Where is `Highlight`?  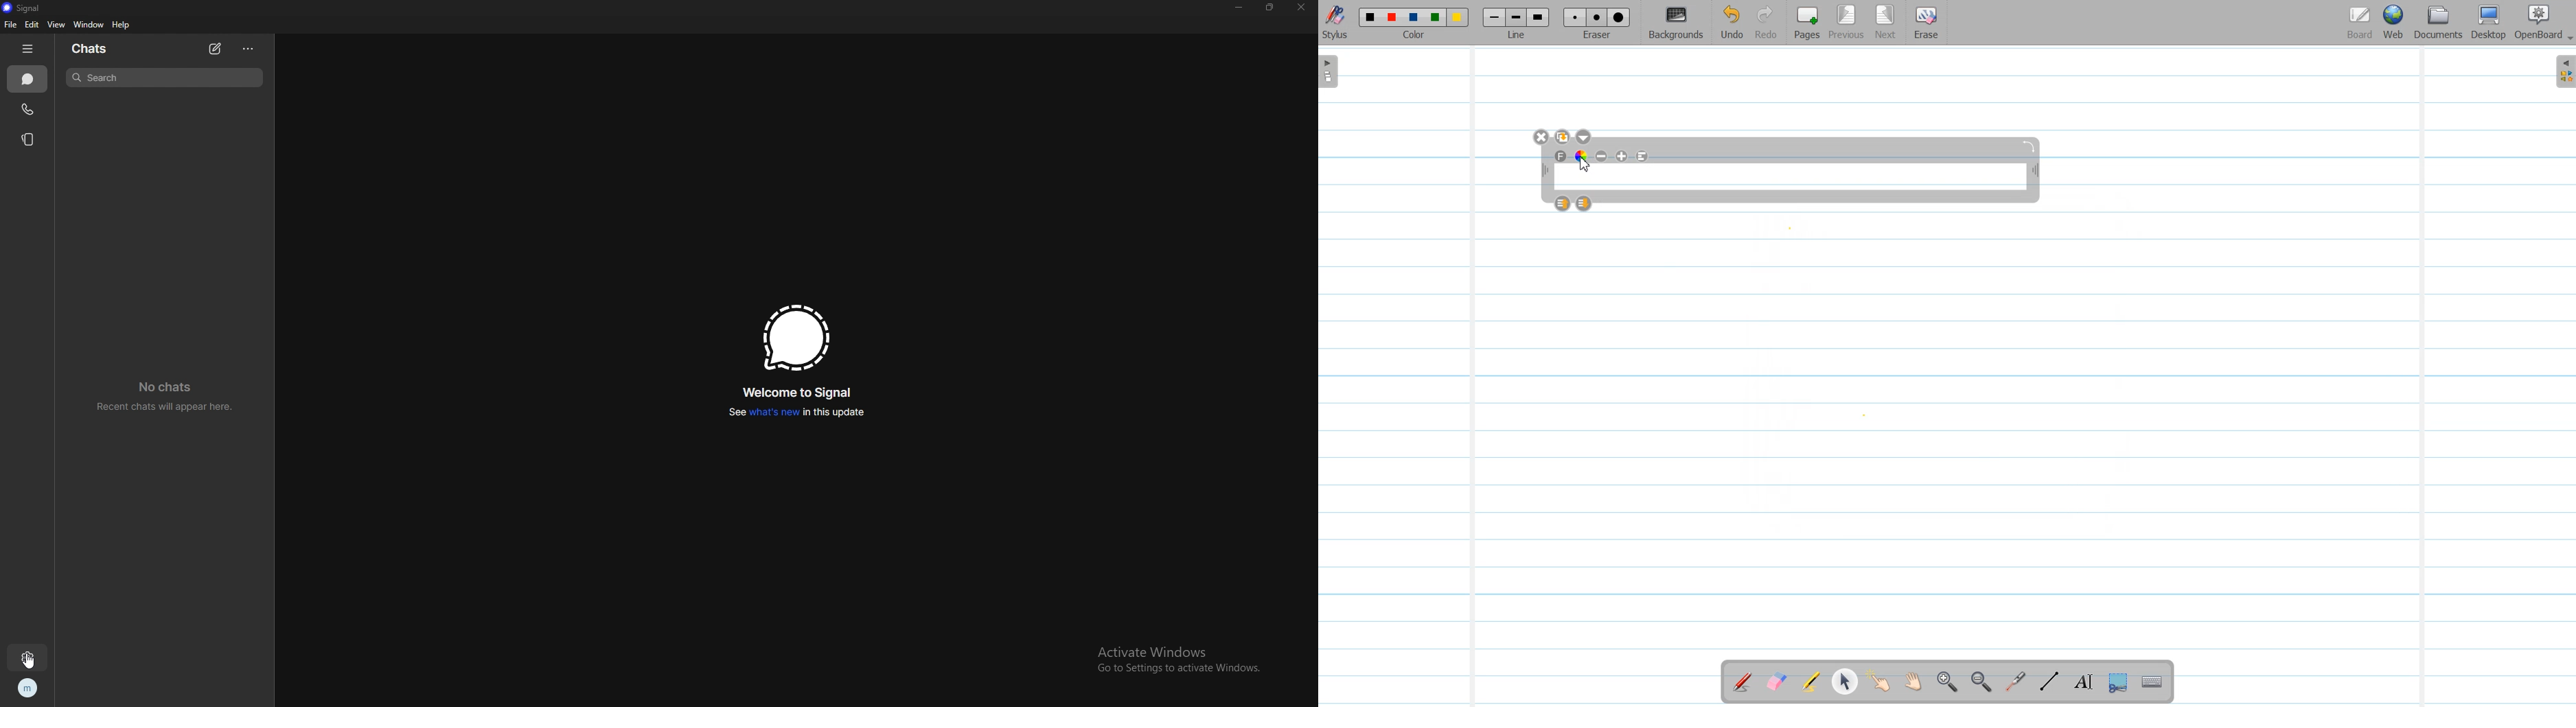 Highlight is located at coordinates (1811, 683).